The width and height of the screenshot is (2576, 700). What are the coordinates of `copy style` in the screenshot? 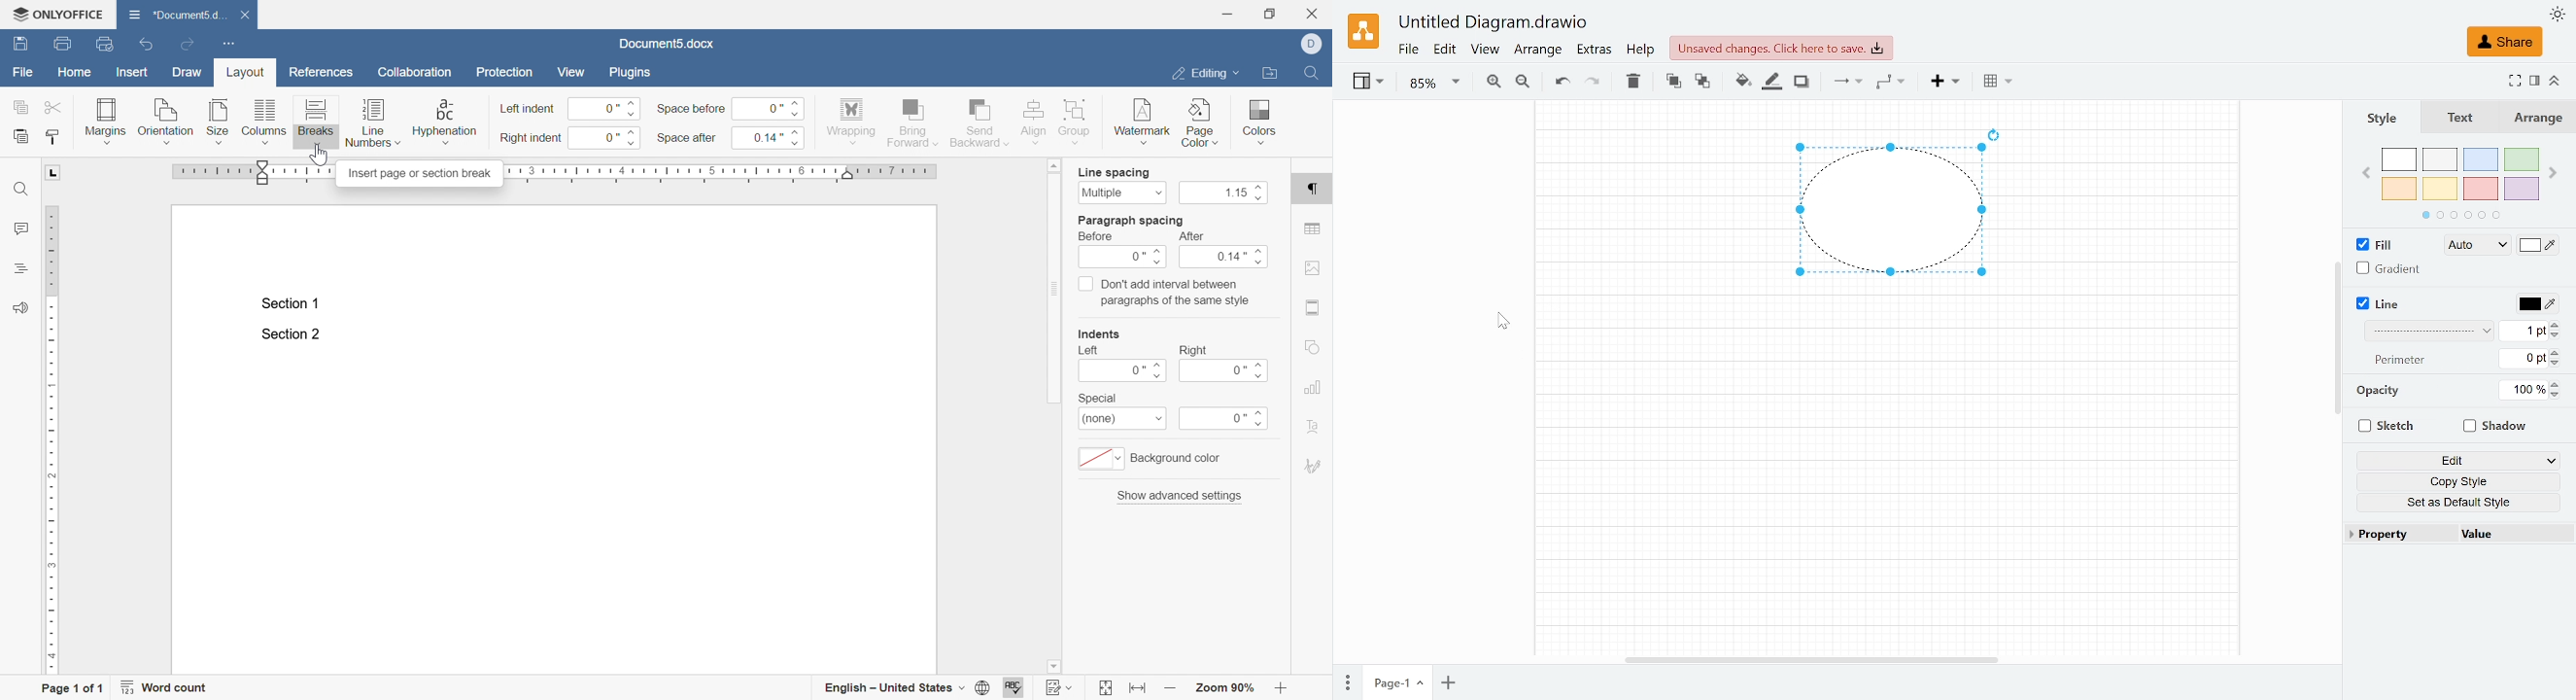 It's located at (51, 138).